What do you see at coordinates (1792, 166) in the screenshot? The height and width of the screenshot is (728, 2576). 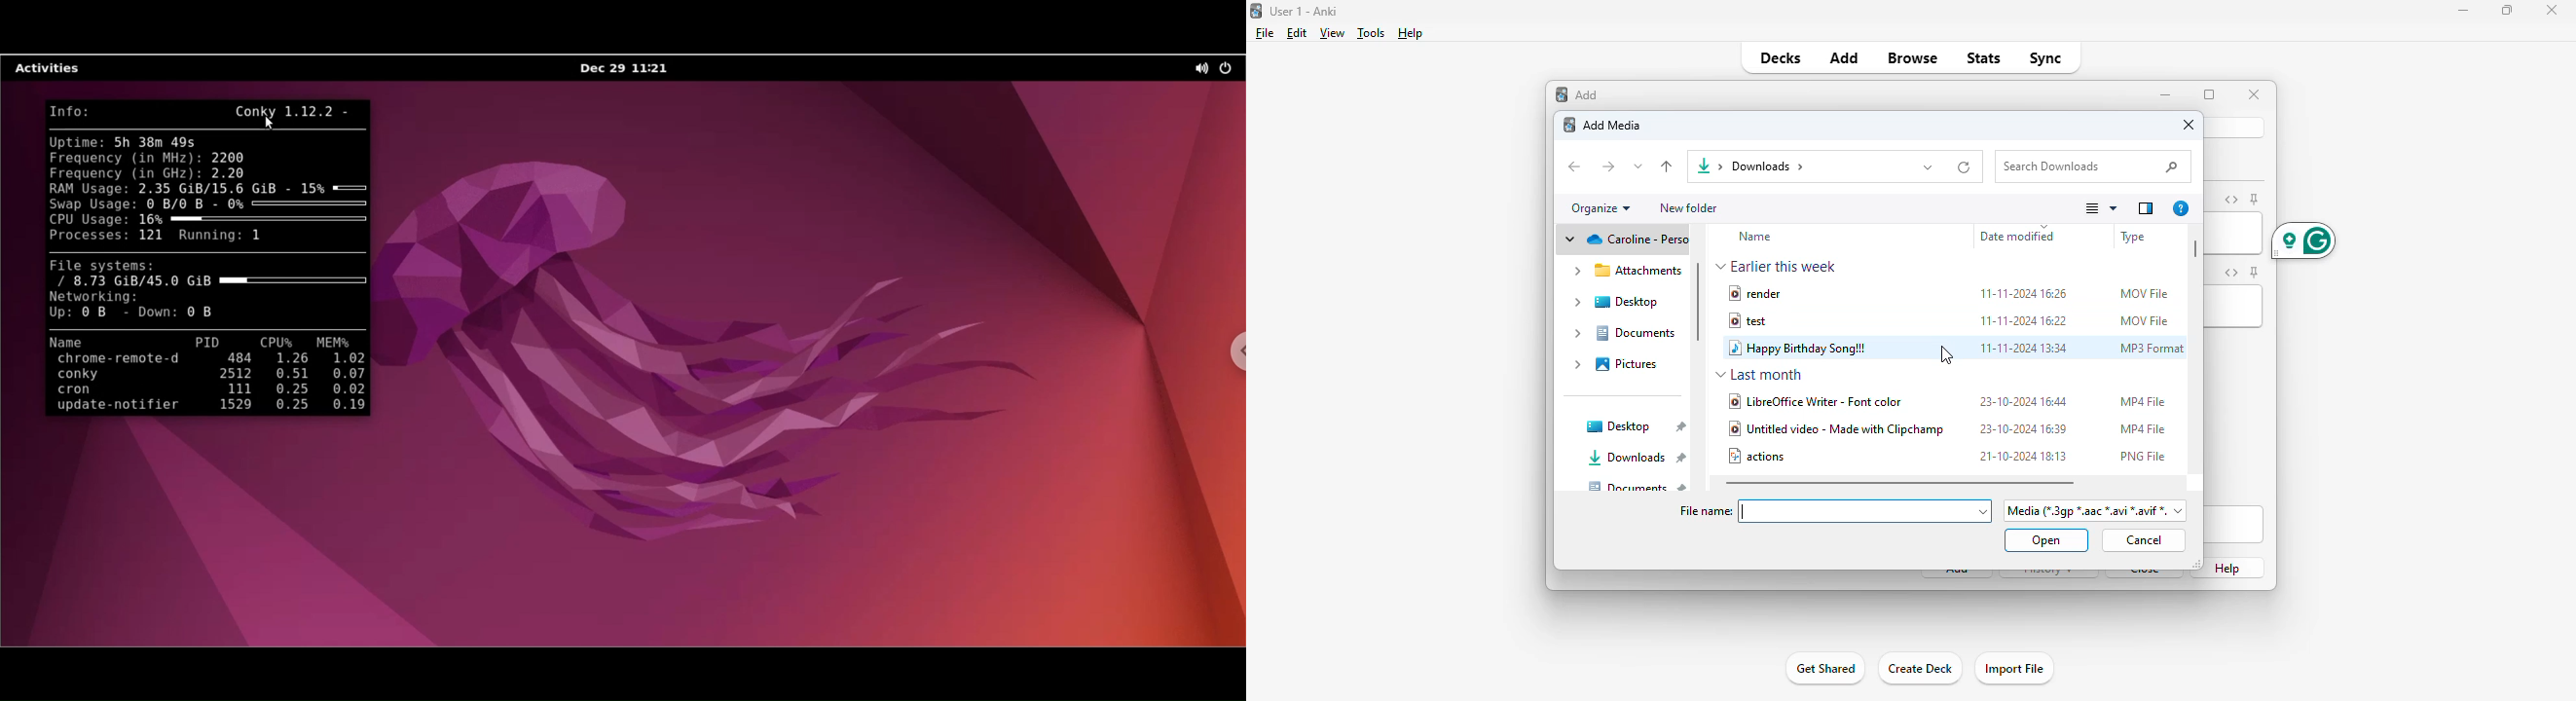 I see `downloads` at bounding box center [1792, 166].